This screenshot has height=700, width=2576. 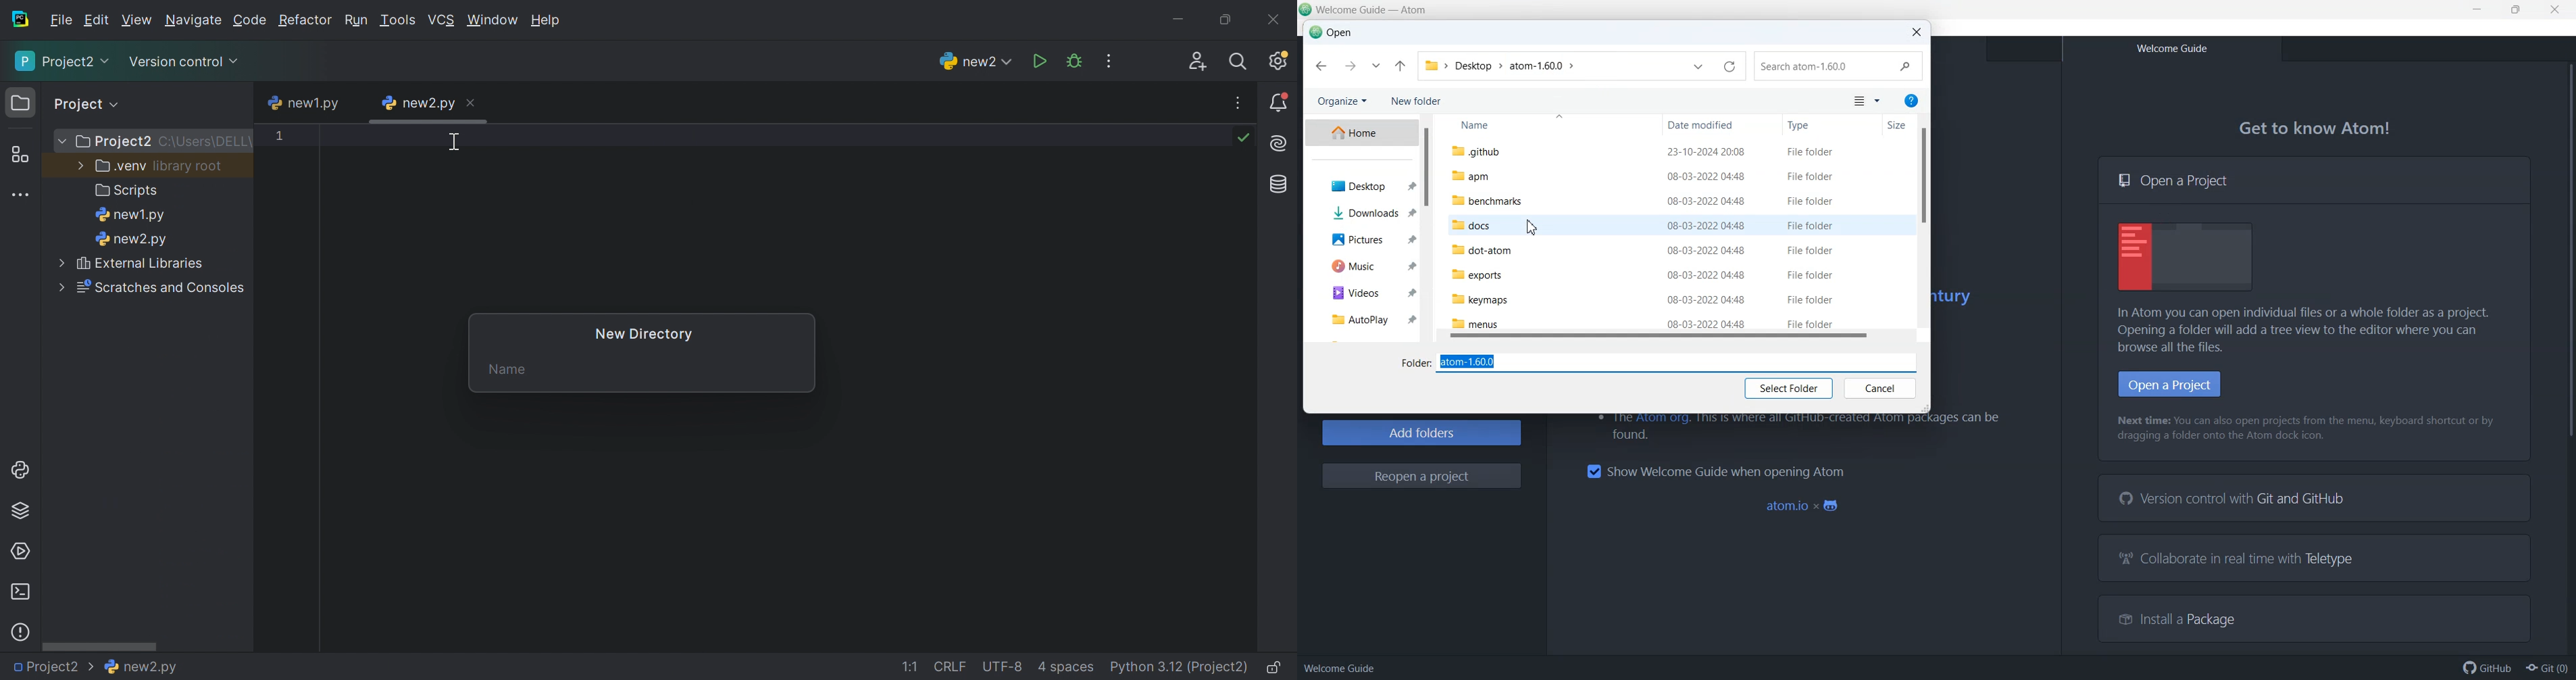 What do you see at coordinates (137, 22) in the screenshot?
I see `View` at bounding box center [137, 22].